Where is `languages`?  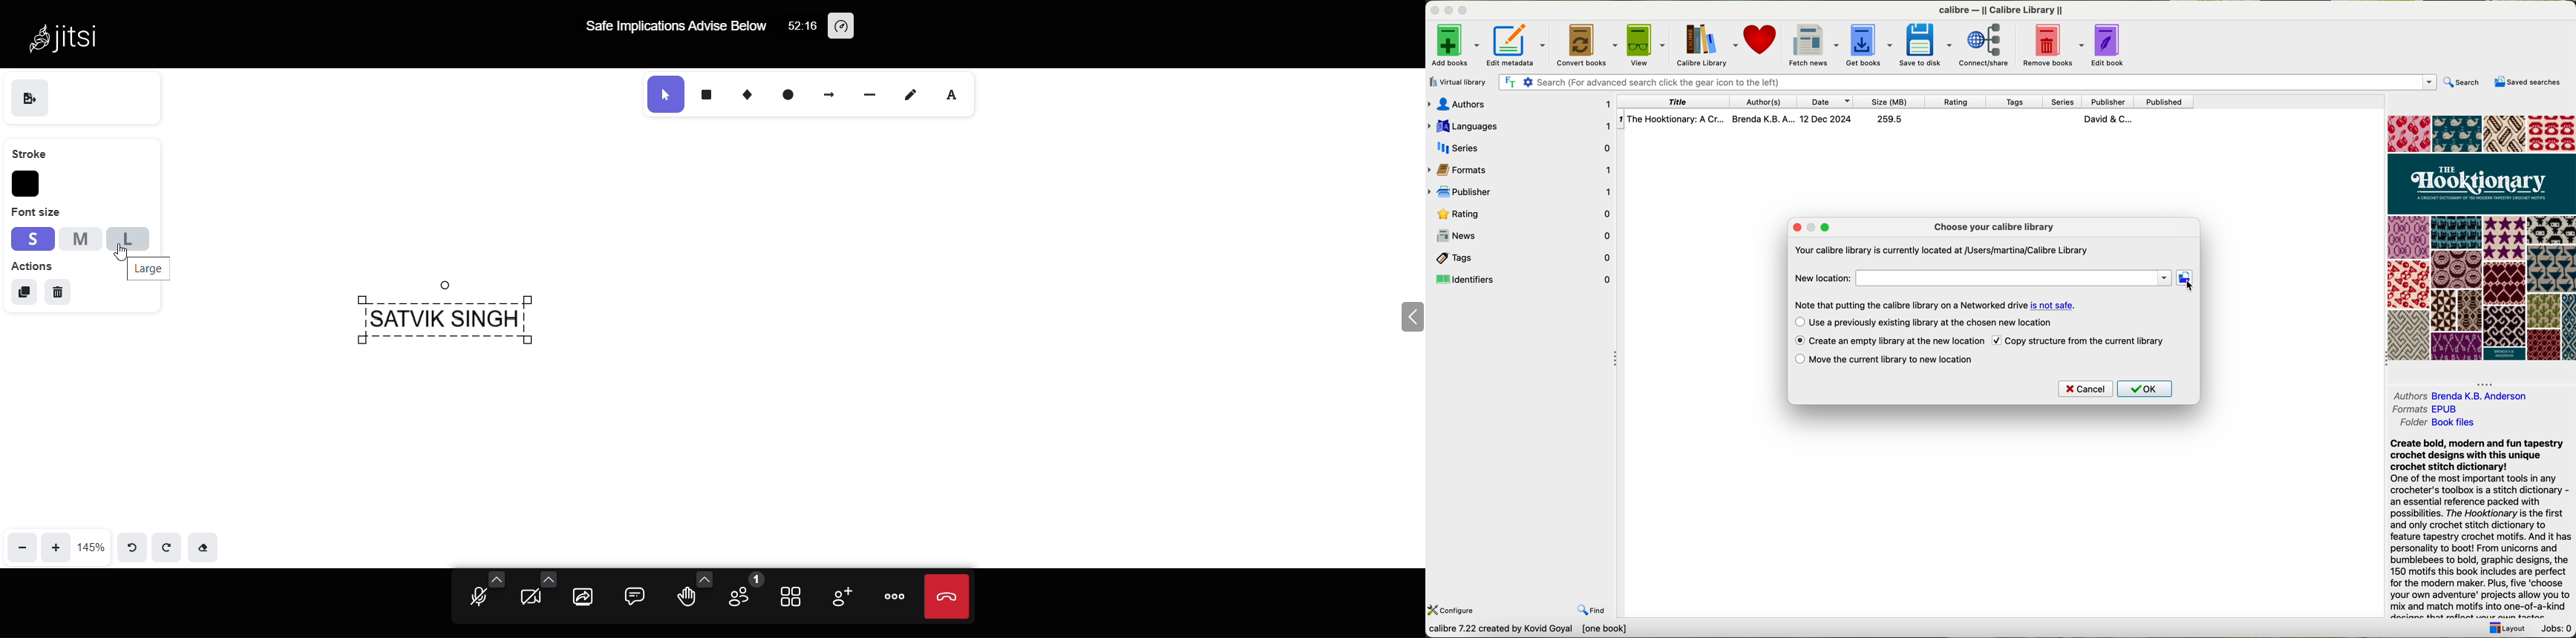 languages is located at coordinates (1520, 125).